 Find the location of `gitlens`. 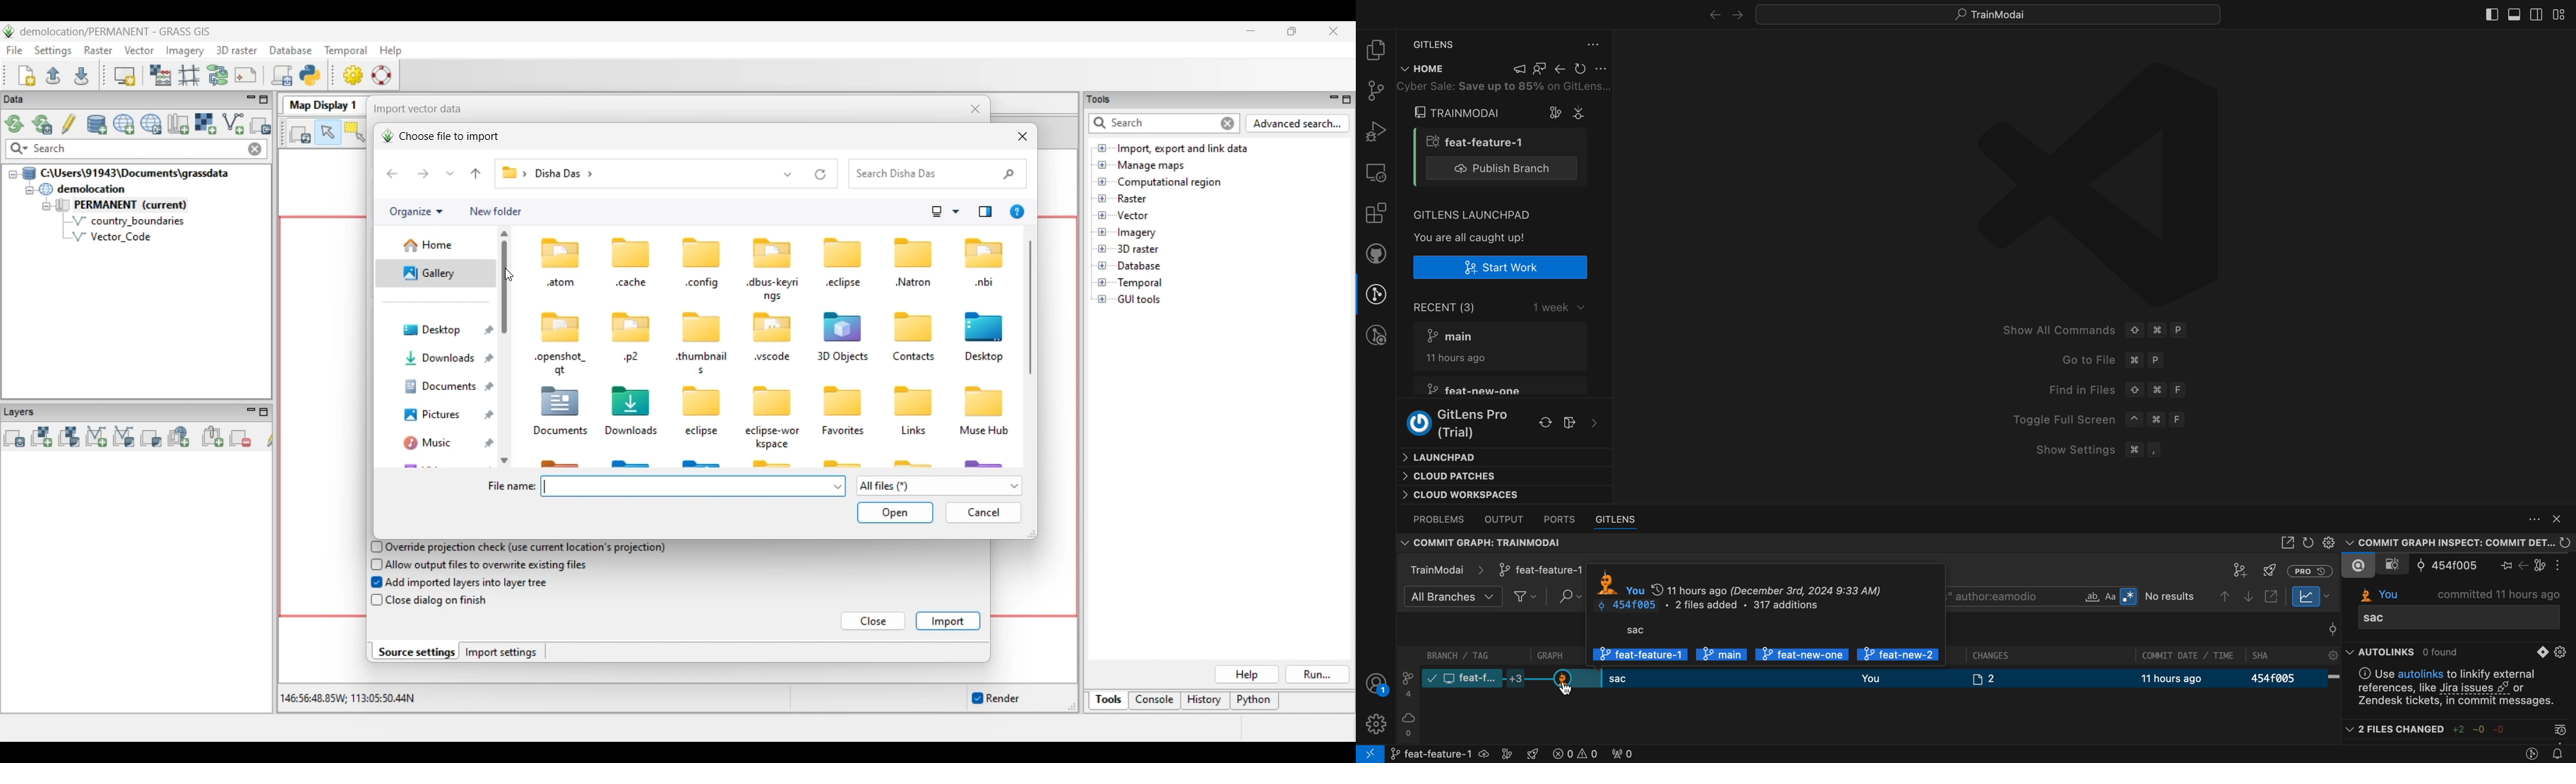

gitlens is located at coordinates (1379, 295).